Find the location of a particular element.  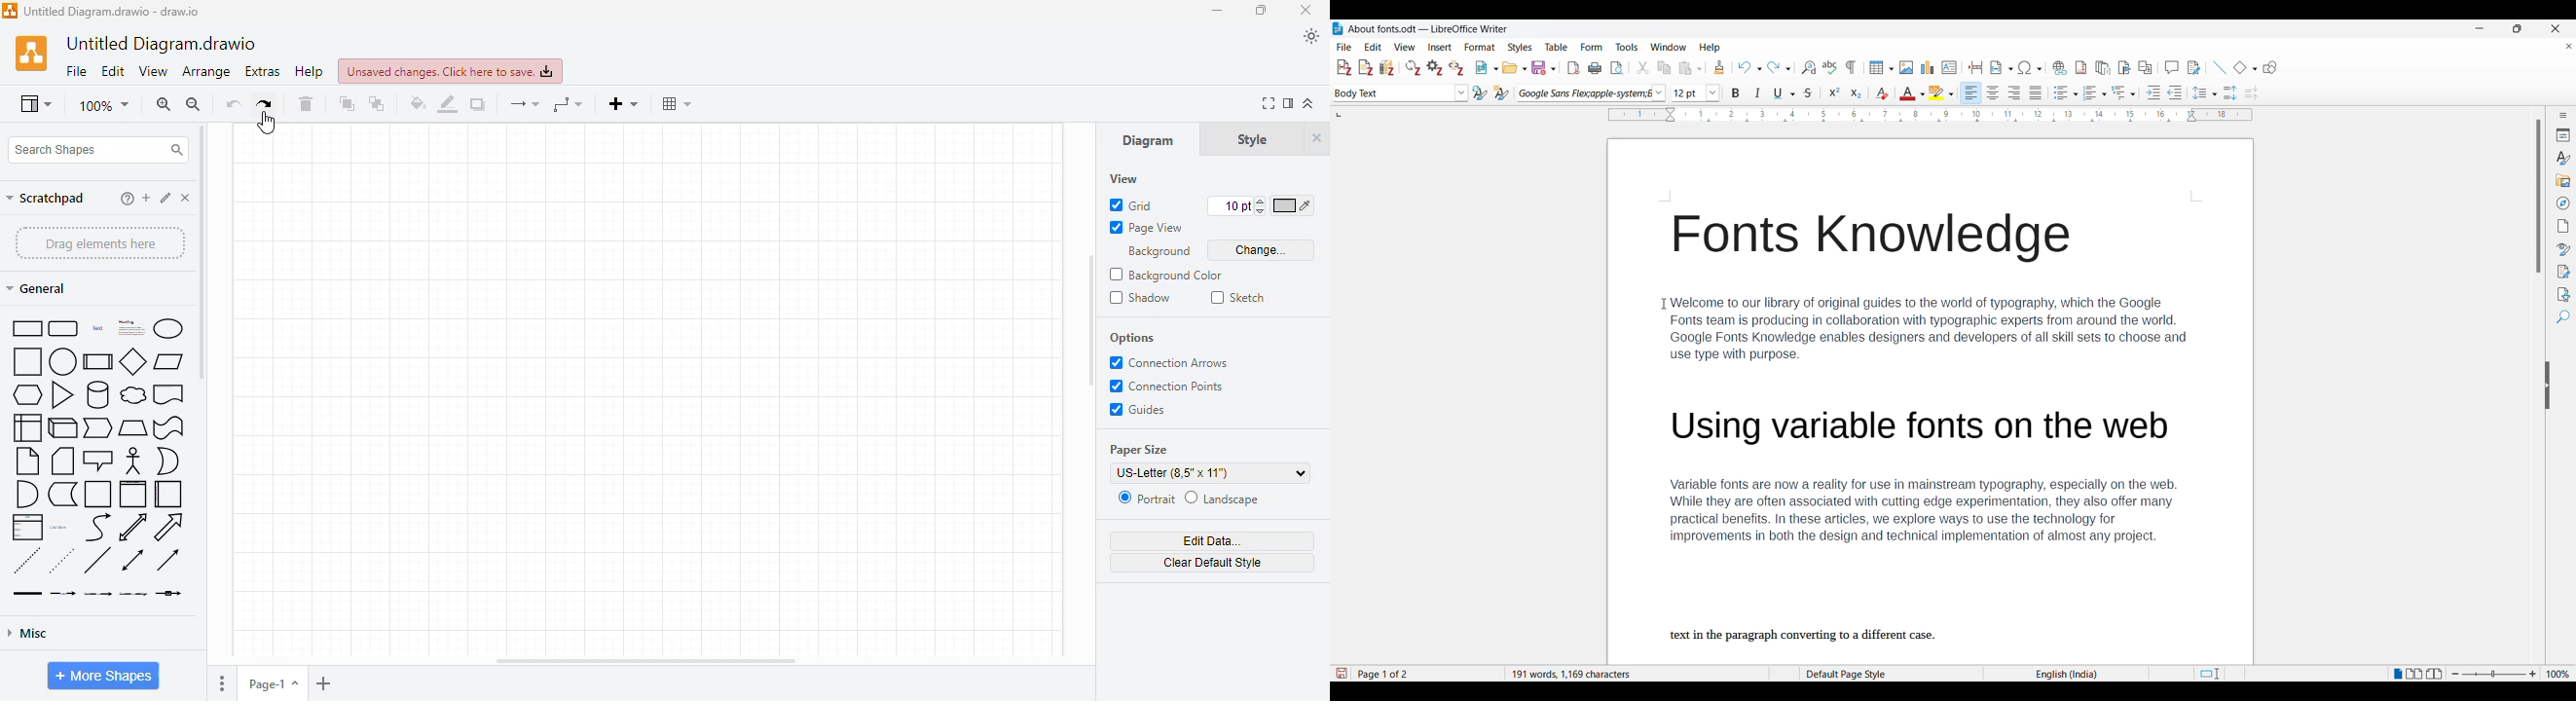

Export directly as PDF is located at coordinates (1574, 68).